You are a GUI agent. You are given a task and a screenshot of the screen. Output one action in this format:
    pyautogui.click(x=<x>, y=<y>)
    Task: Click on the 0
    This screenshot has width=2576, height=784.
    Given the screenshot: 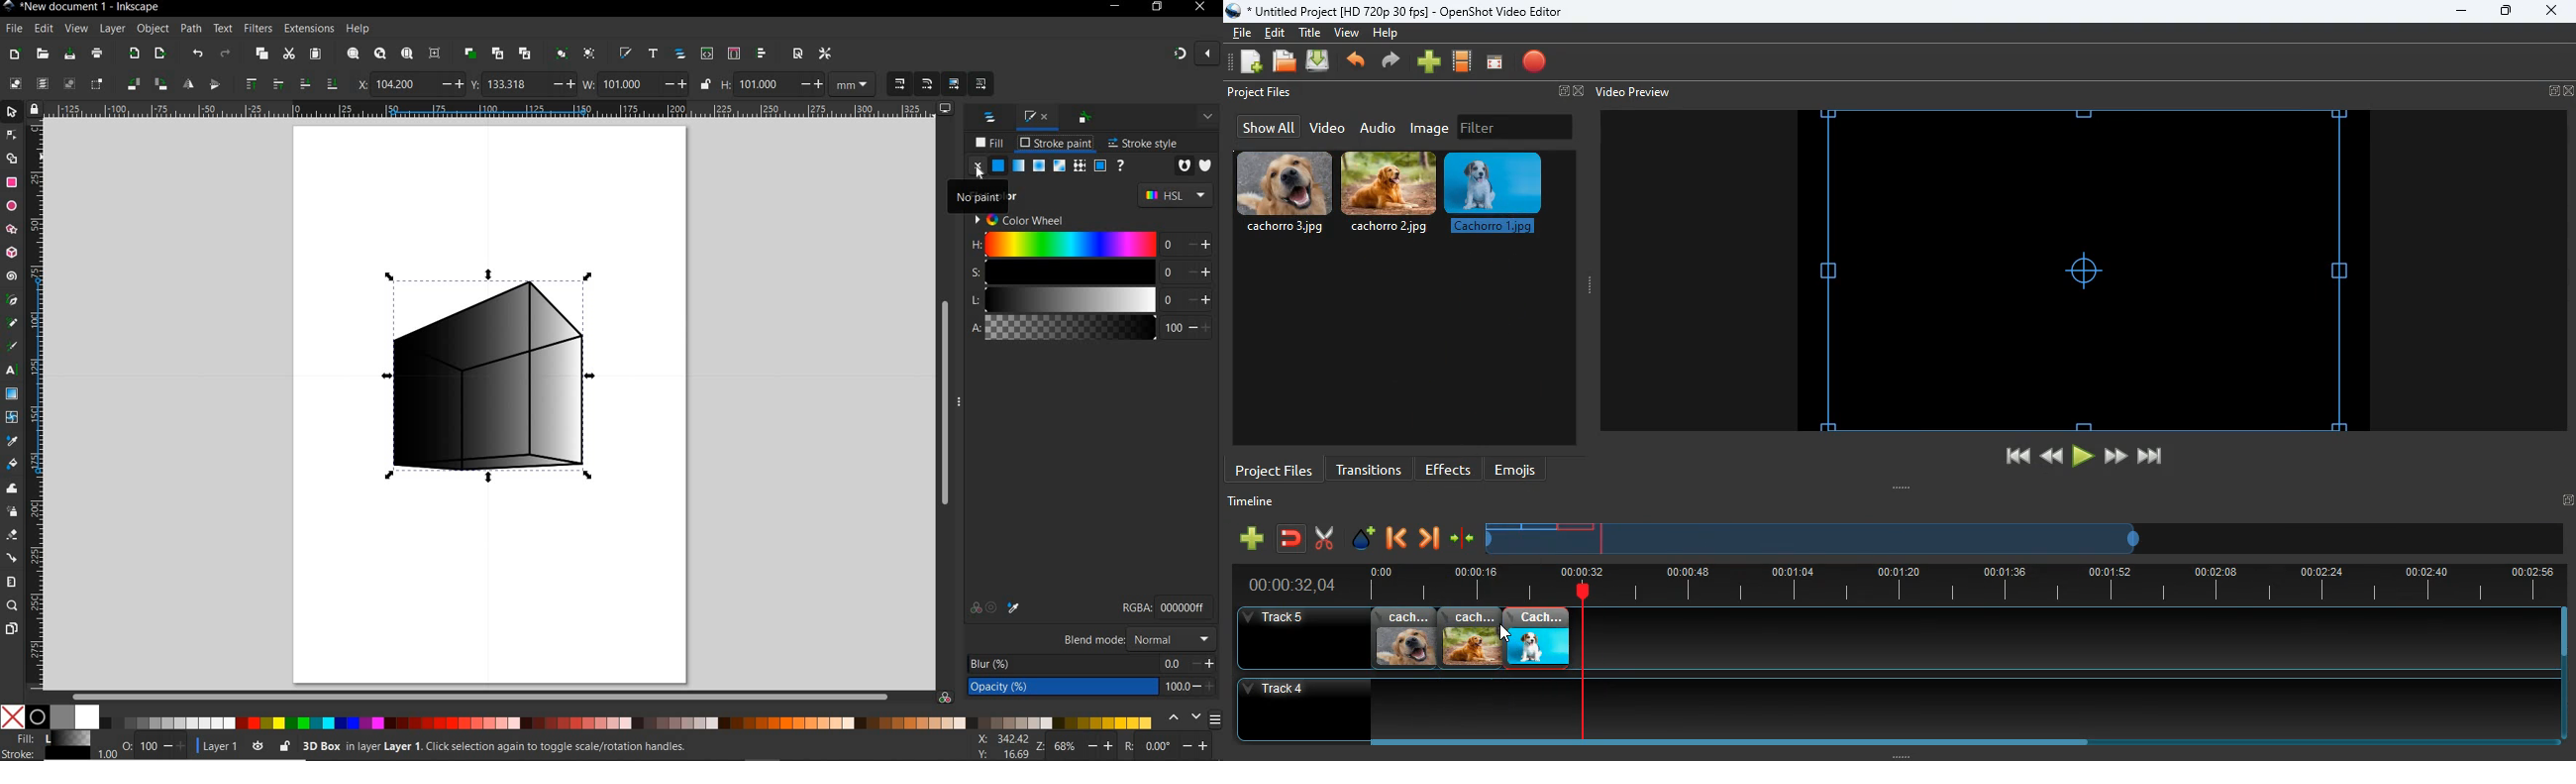 What is the action you would take?
    pyautogui.click(x=1159, y=747)
    